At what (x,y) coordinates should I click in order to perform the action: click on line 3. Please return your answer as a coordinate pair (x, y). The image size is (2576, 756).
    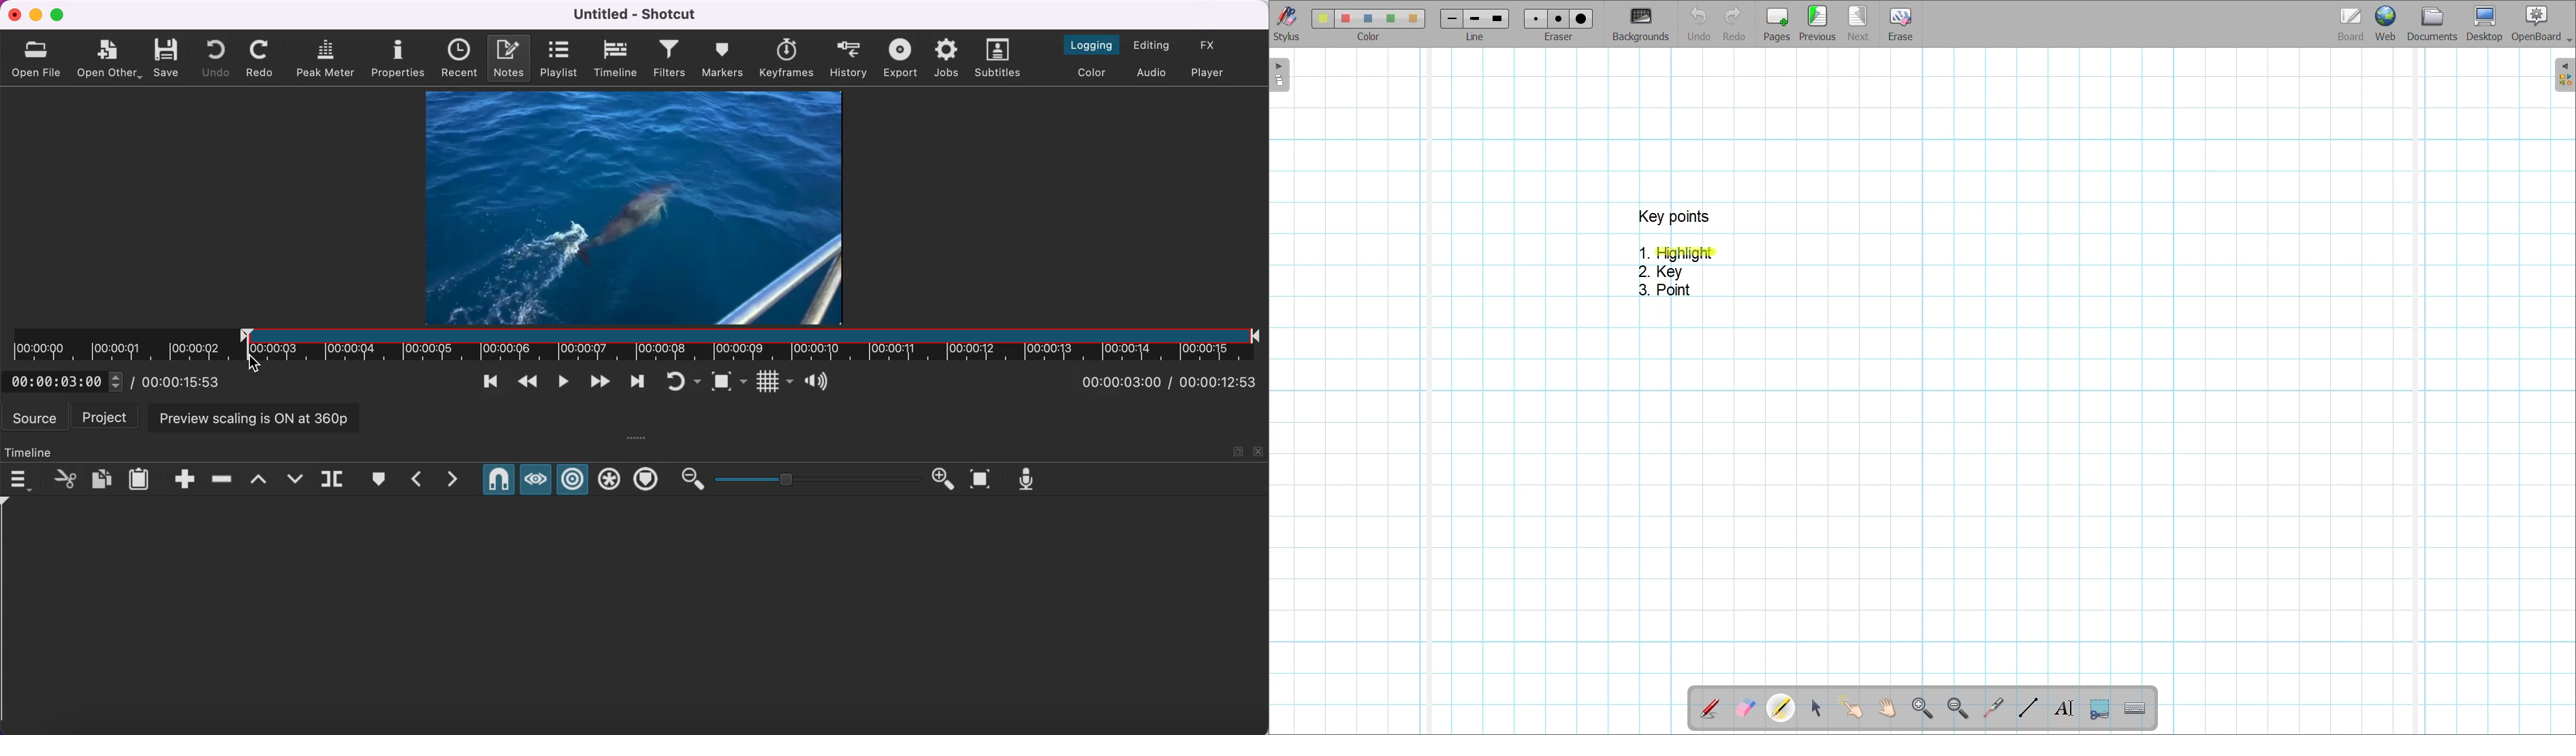
    Looking at the image, I should click on (1496, 18).